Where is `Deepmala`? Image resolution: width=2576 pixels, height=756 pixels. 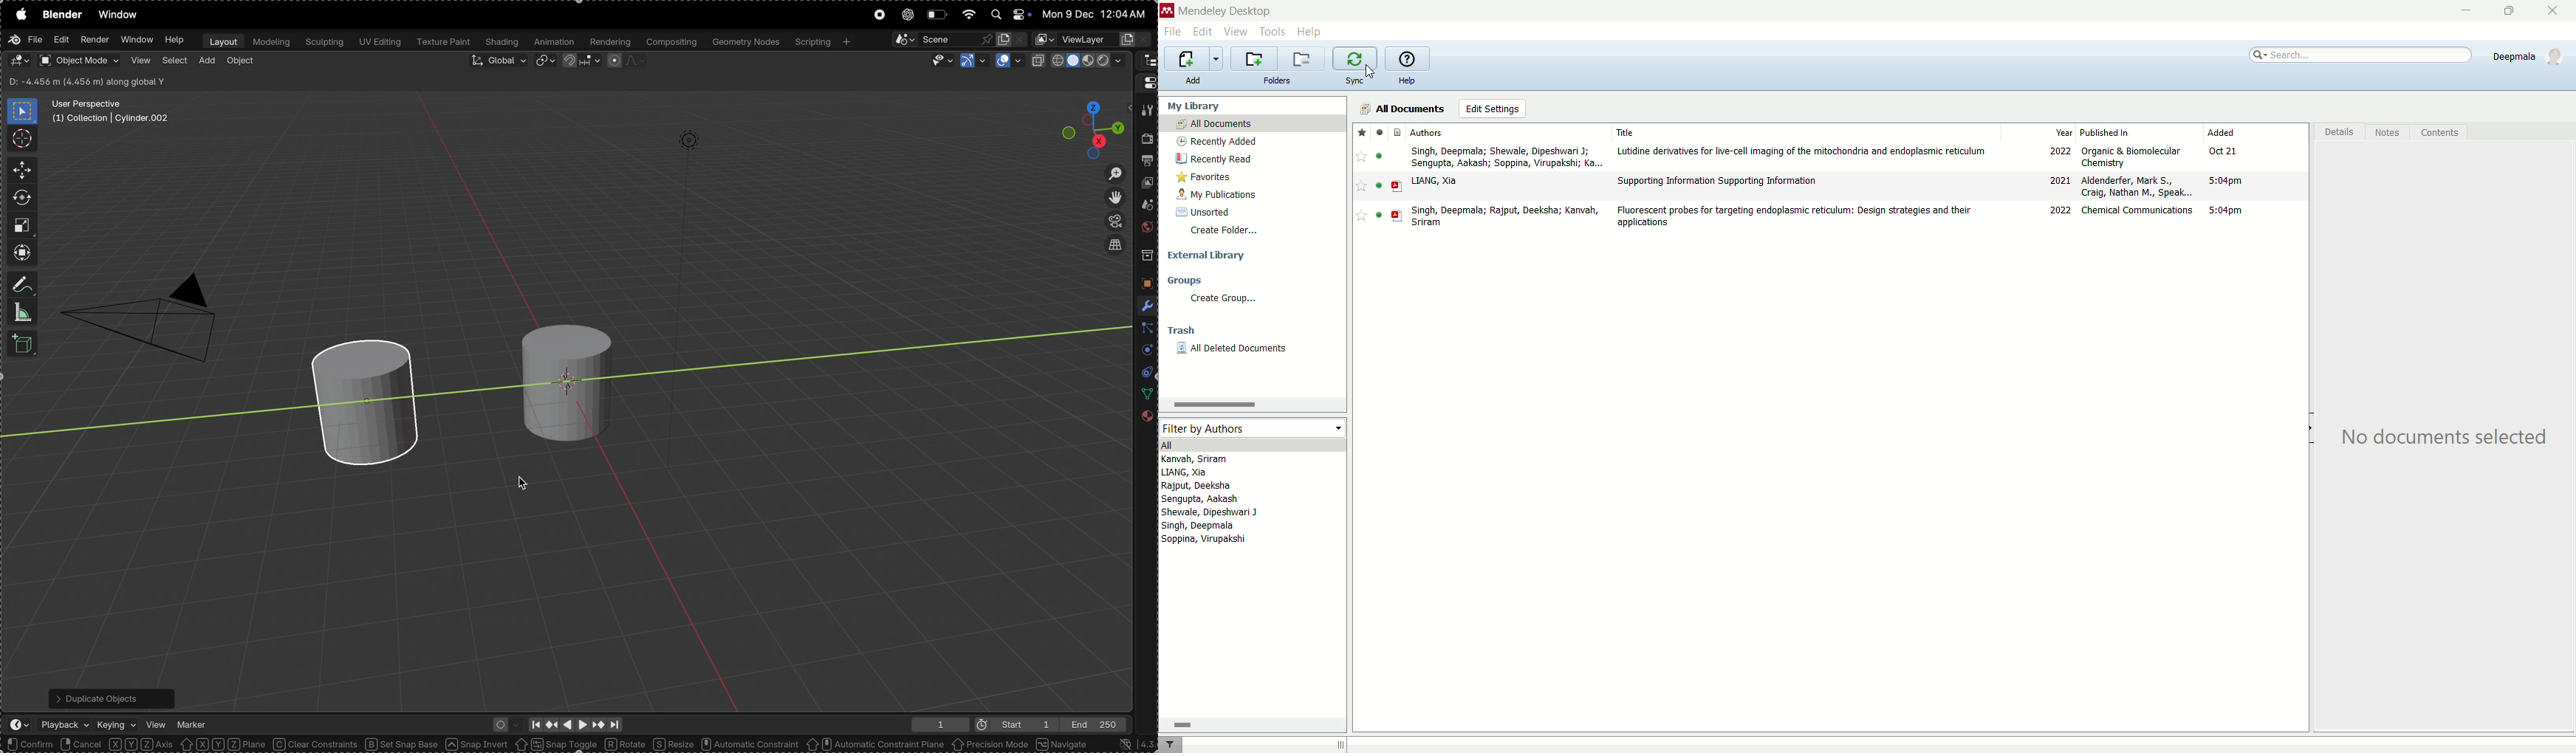
Deepmala is located at coordinates (2528, 57).